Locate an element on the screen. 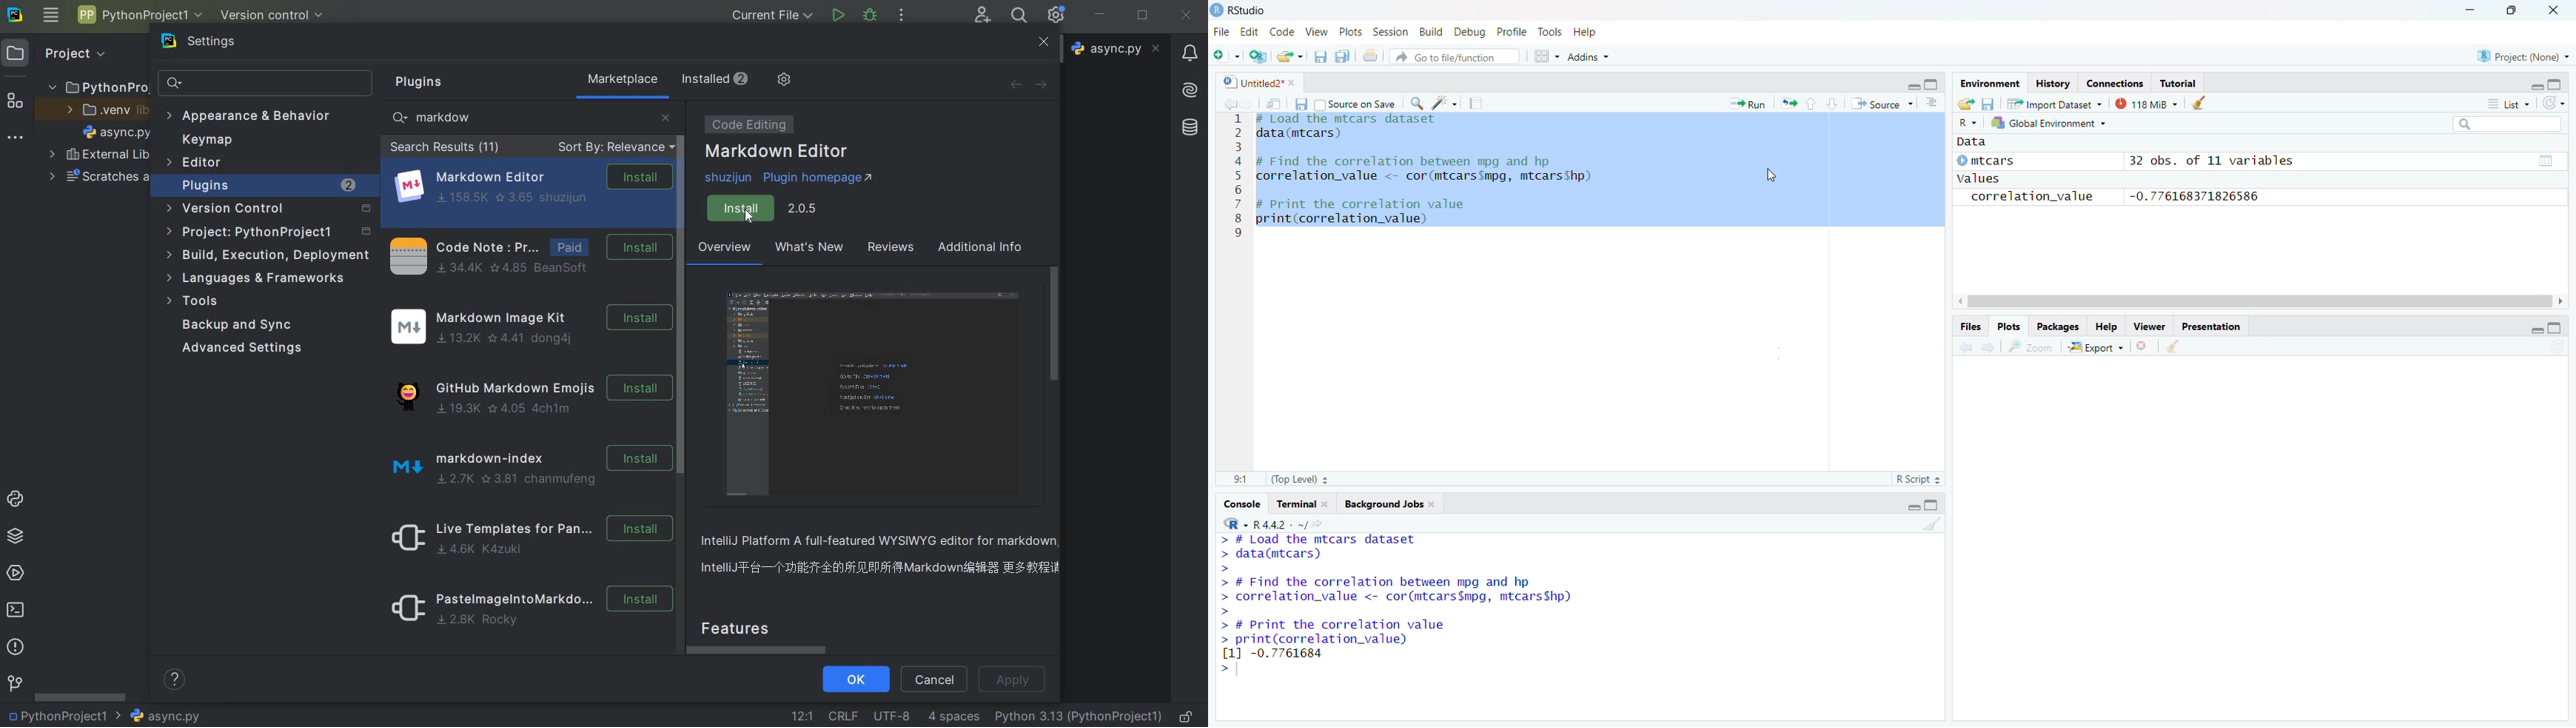 This screenshot has width=2576, height=728. scrollbar is located at coordinates (683, 292).